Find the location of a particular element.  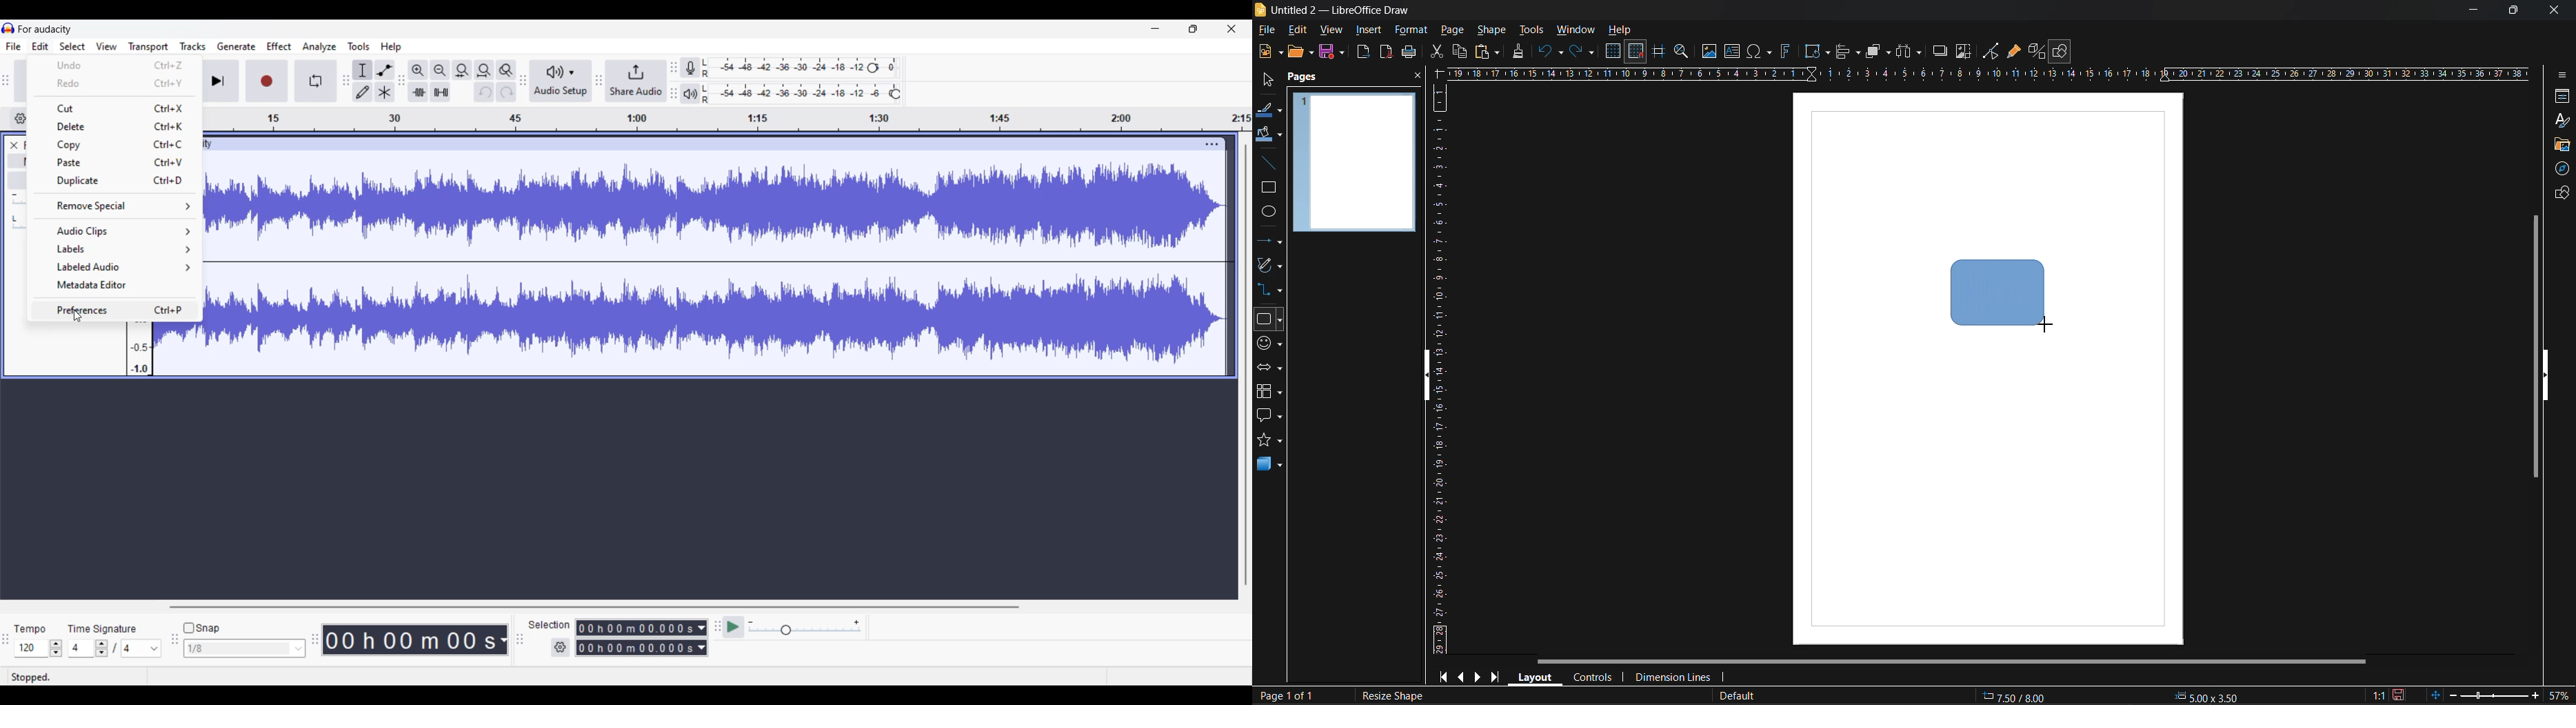

window is located at coordinates (1574, 31).